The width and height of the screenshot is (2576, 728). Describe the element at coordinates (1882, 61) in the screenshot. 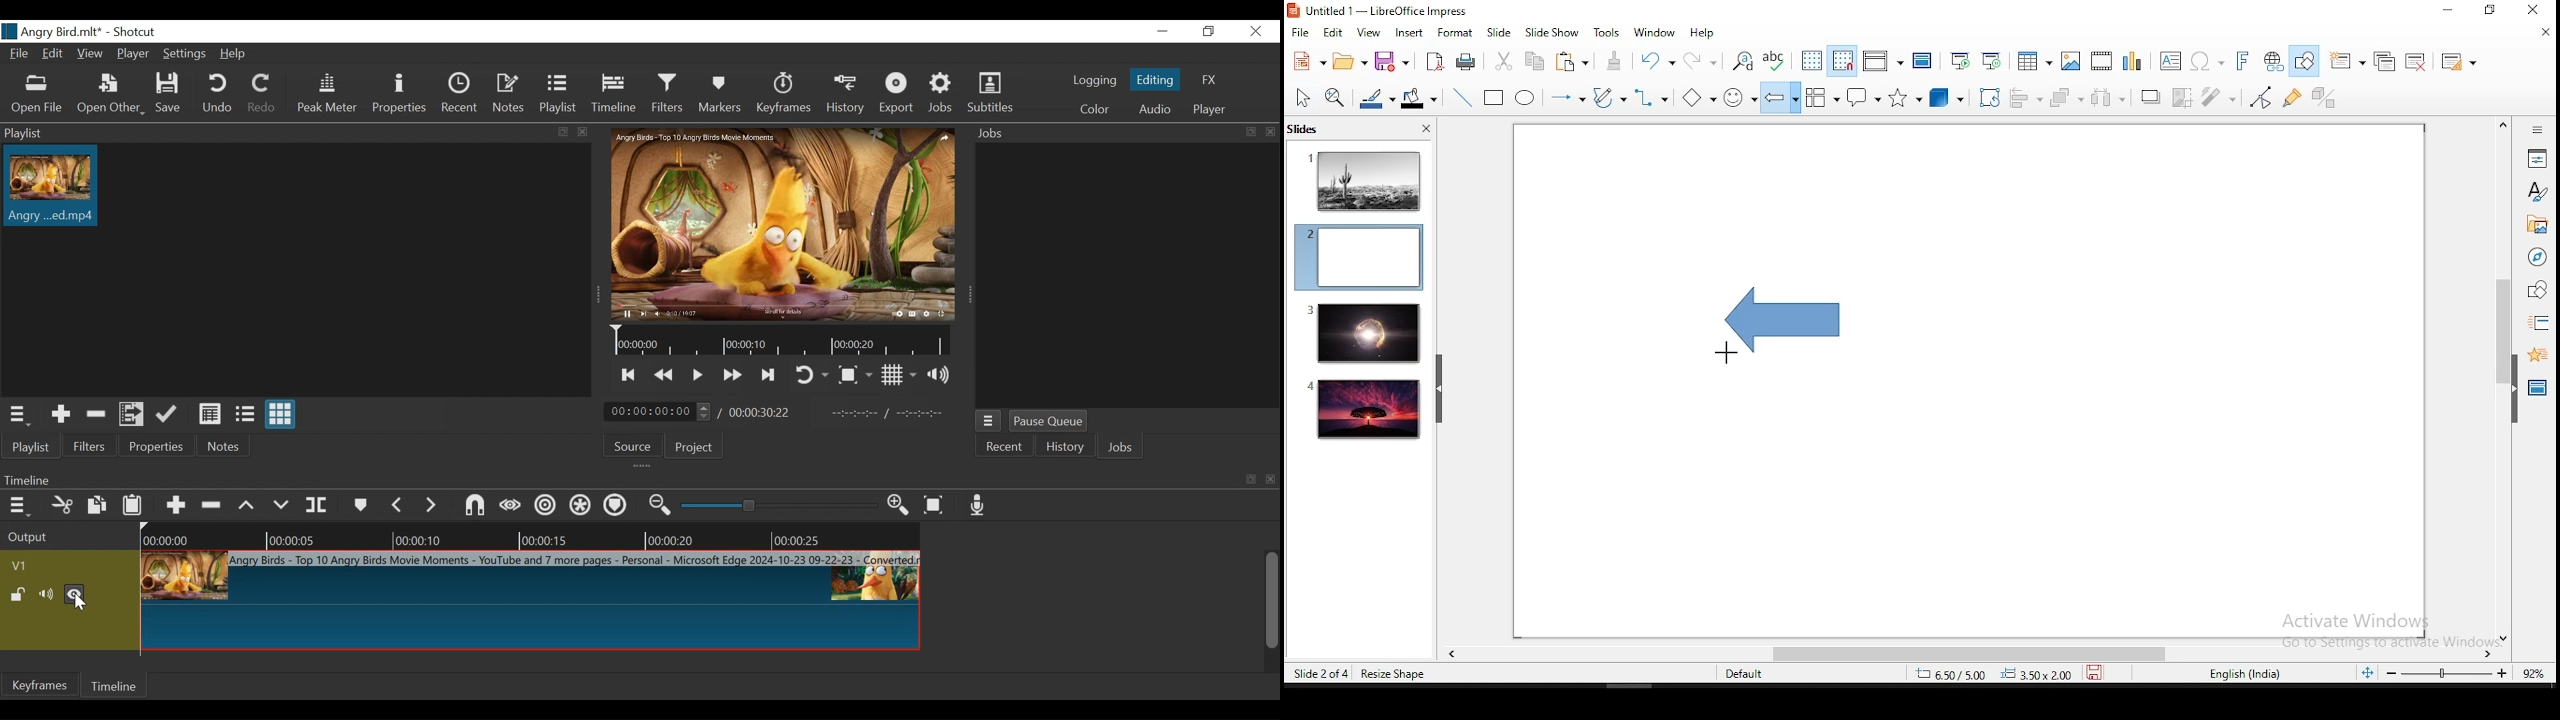

I see `display views` at that location.